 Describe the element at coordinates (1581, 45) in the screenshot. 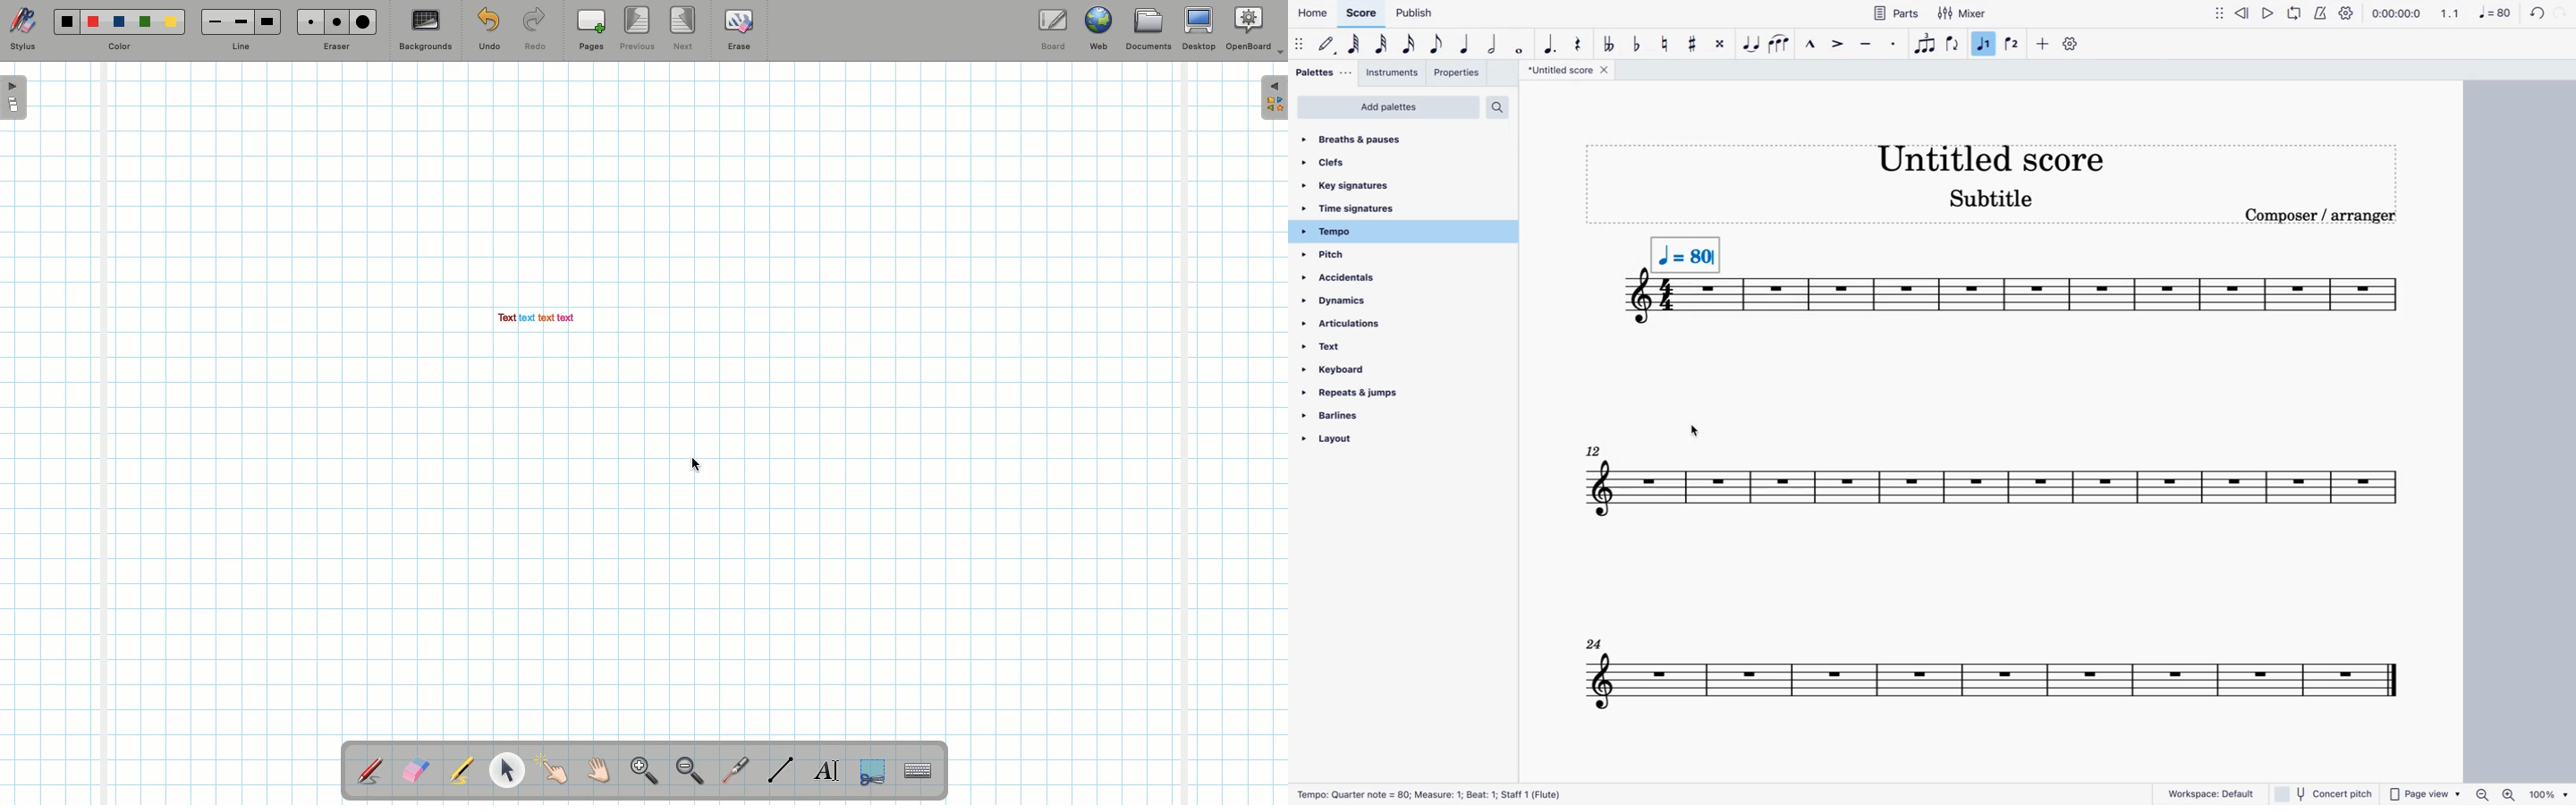

I see `rest` at that location.